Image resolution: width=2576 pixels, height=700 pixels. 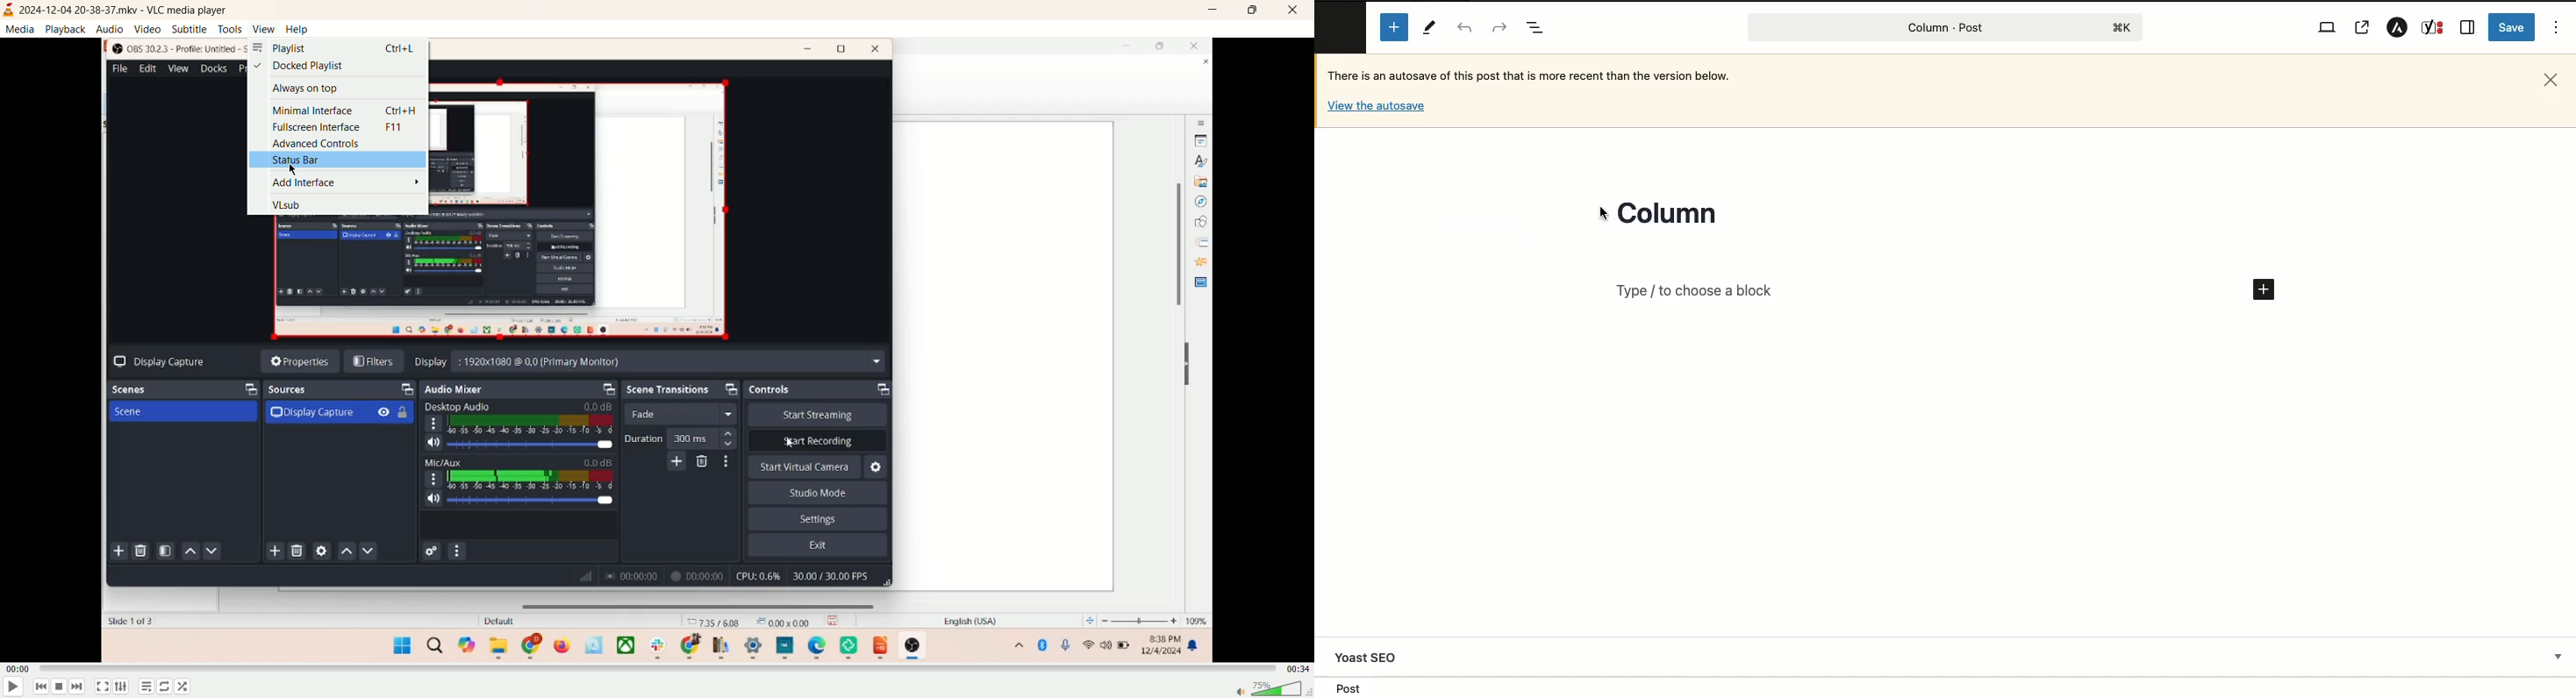 What do you see at coordinates (1946, 27) in the screenshot?
I see `Post` at bounding box center [1946, 27].